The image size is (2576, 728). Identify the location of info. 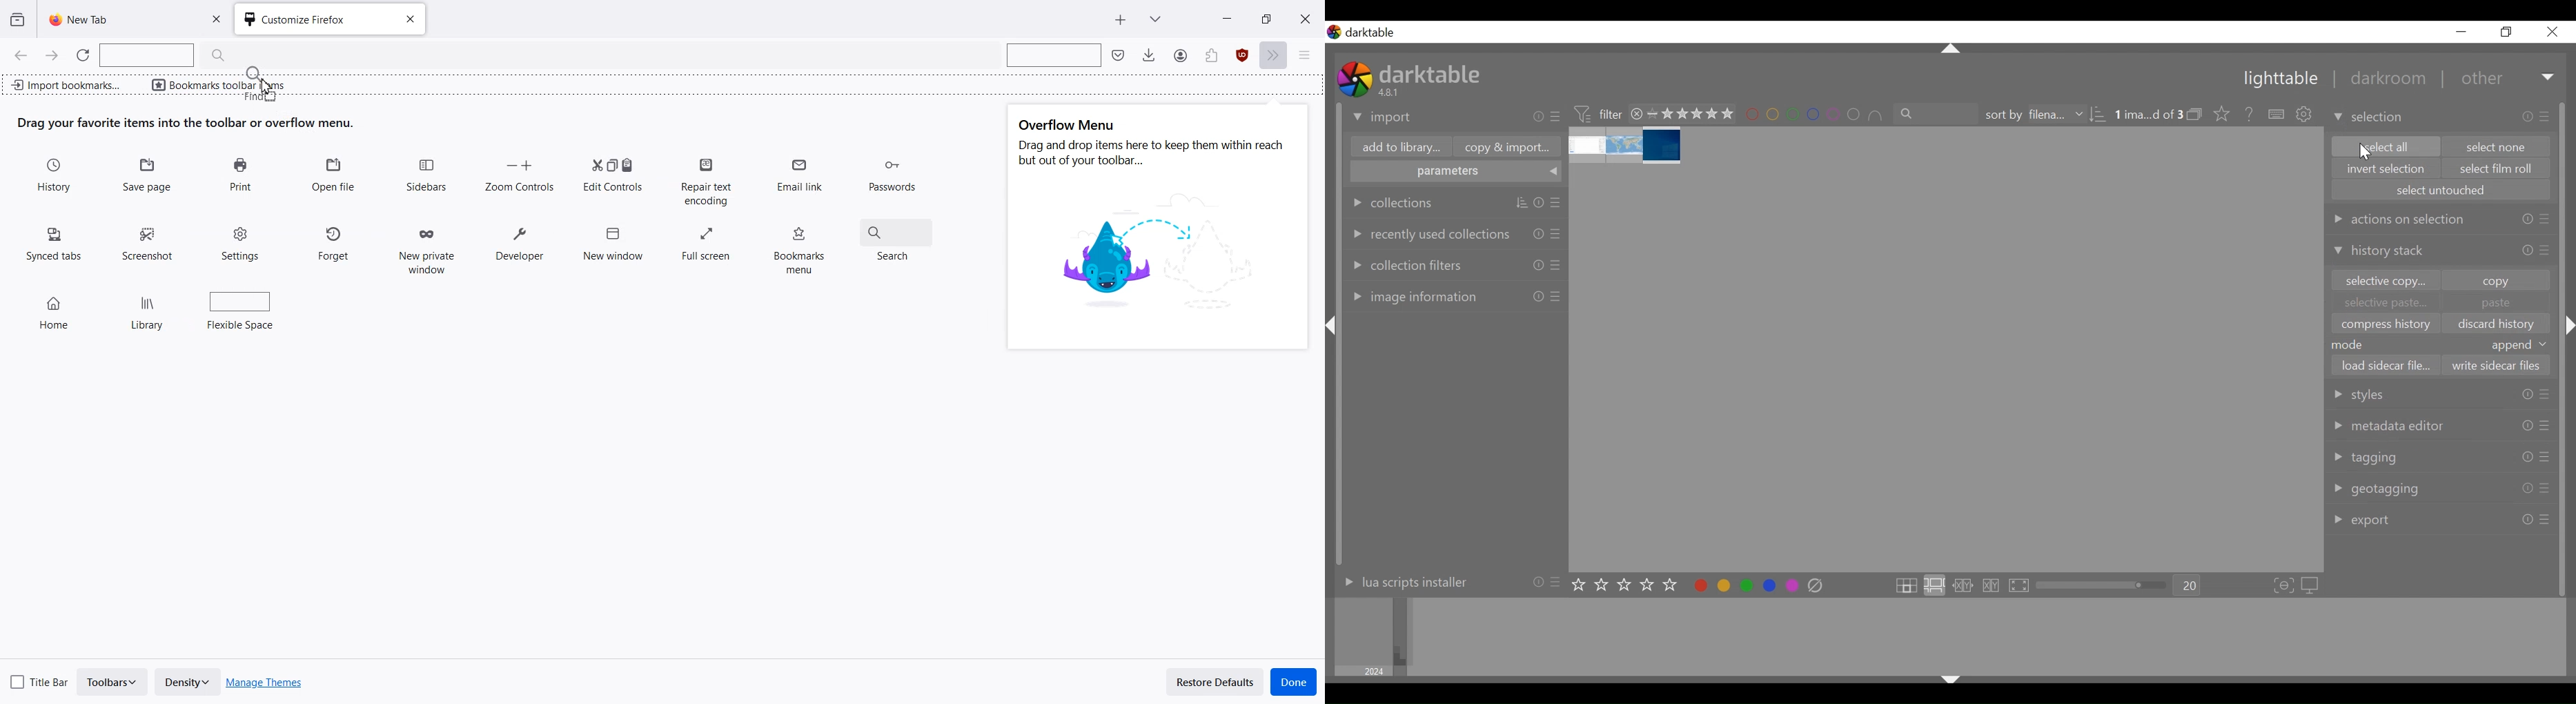
(2527, 426).